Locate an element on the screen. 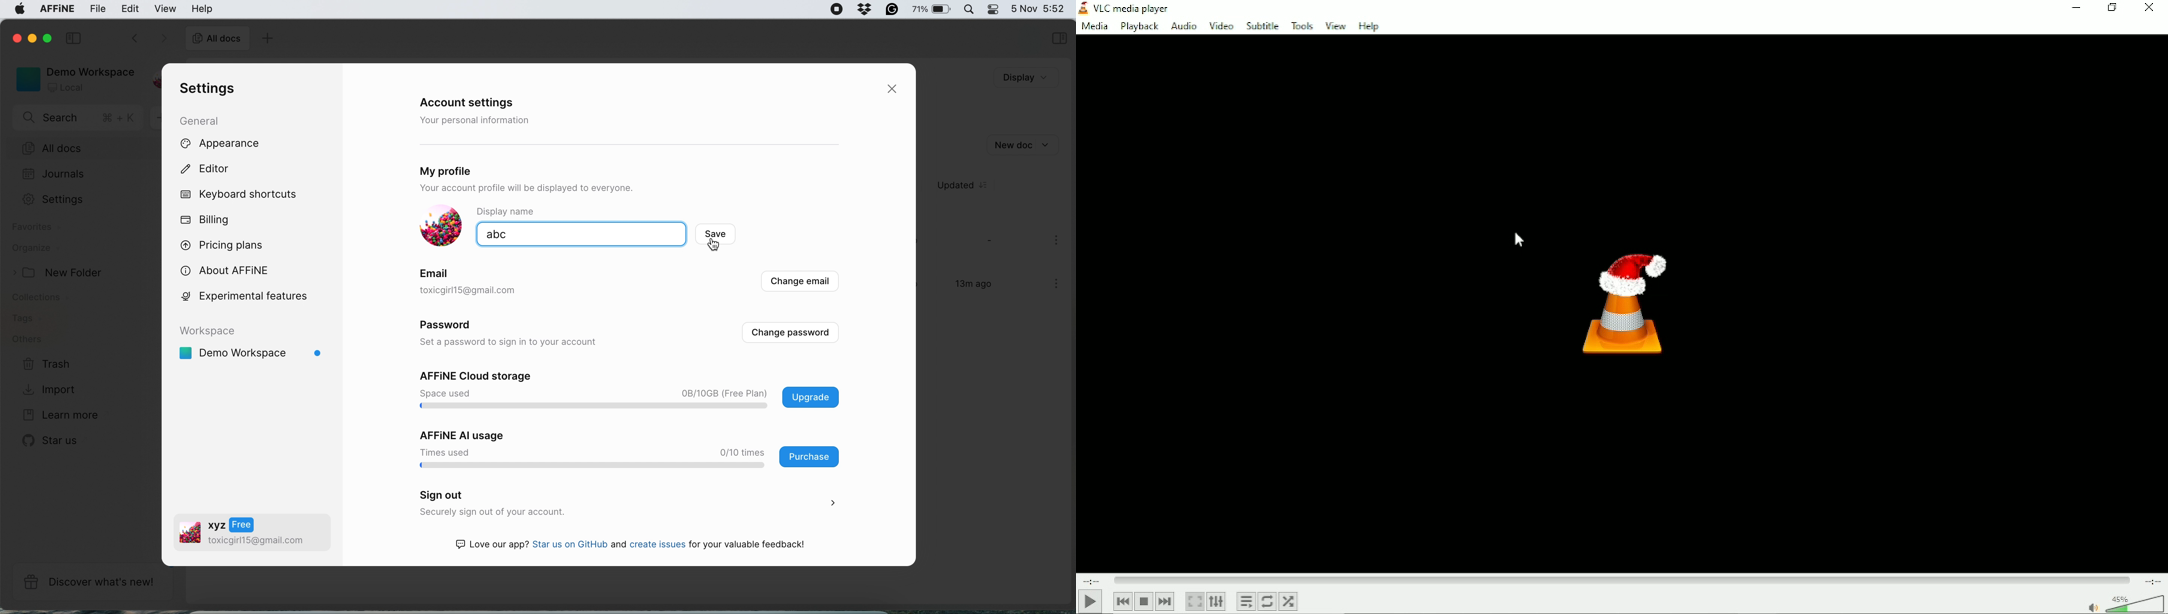 The image size is (2184, 616). display picture is located at coordinates (437, 226).